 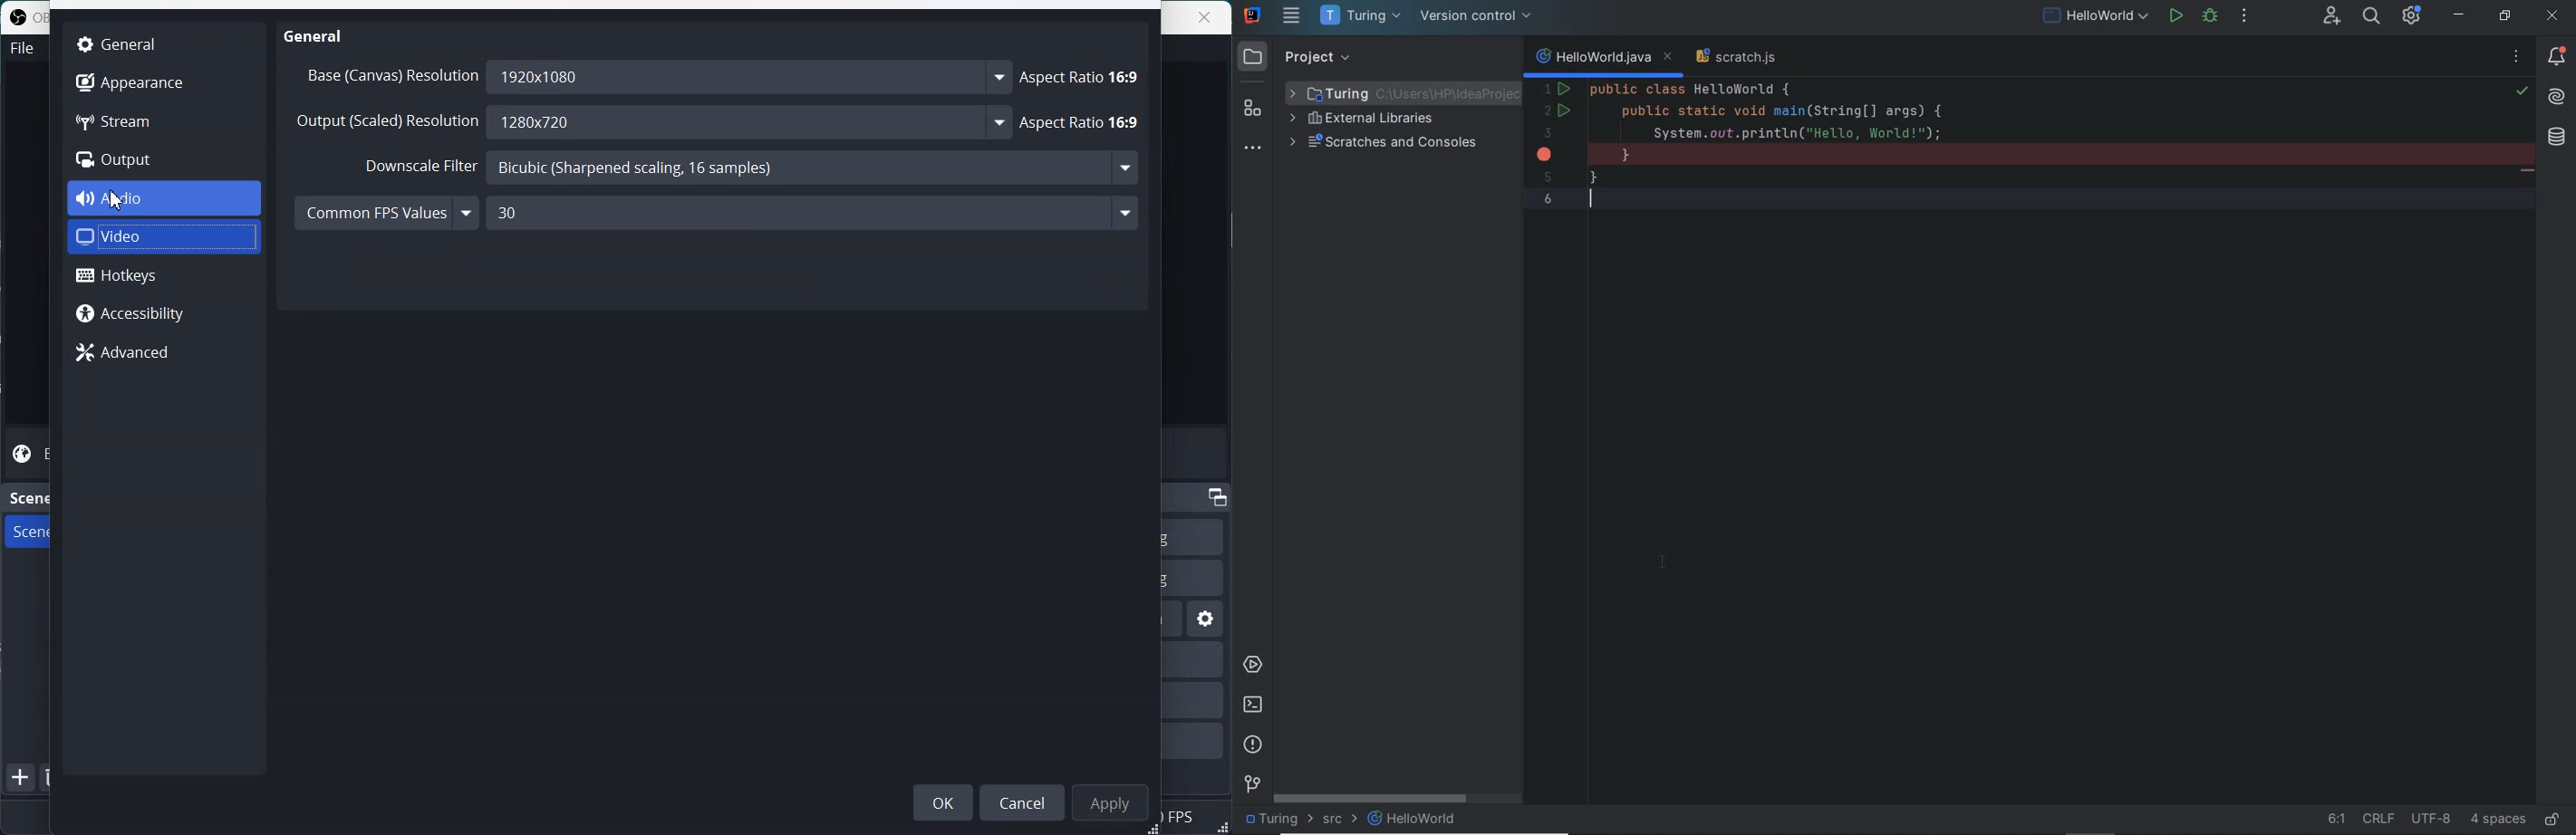 I want to click on Cursor, so click(x=119, y=199).